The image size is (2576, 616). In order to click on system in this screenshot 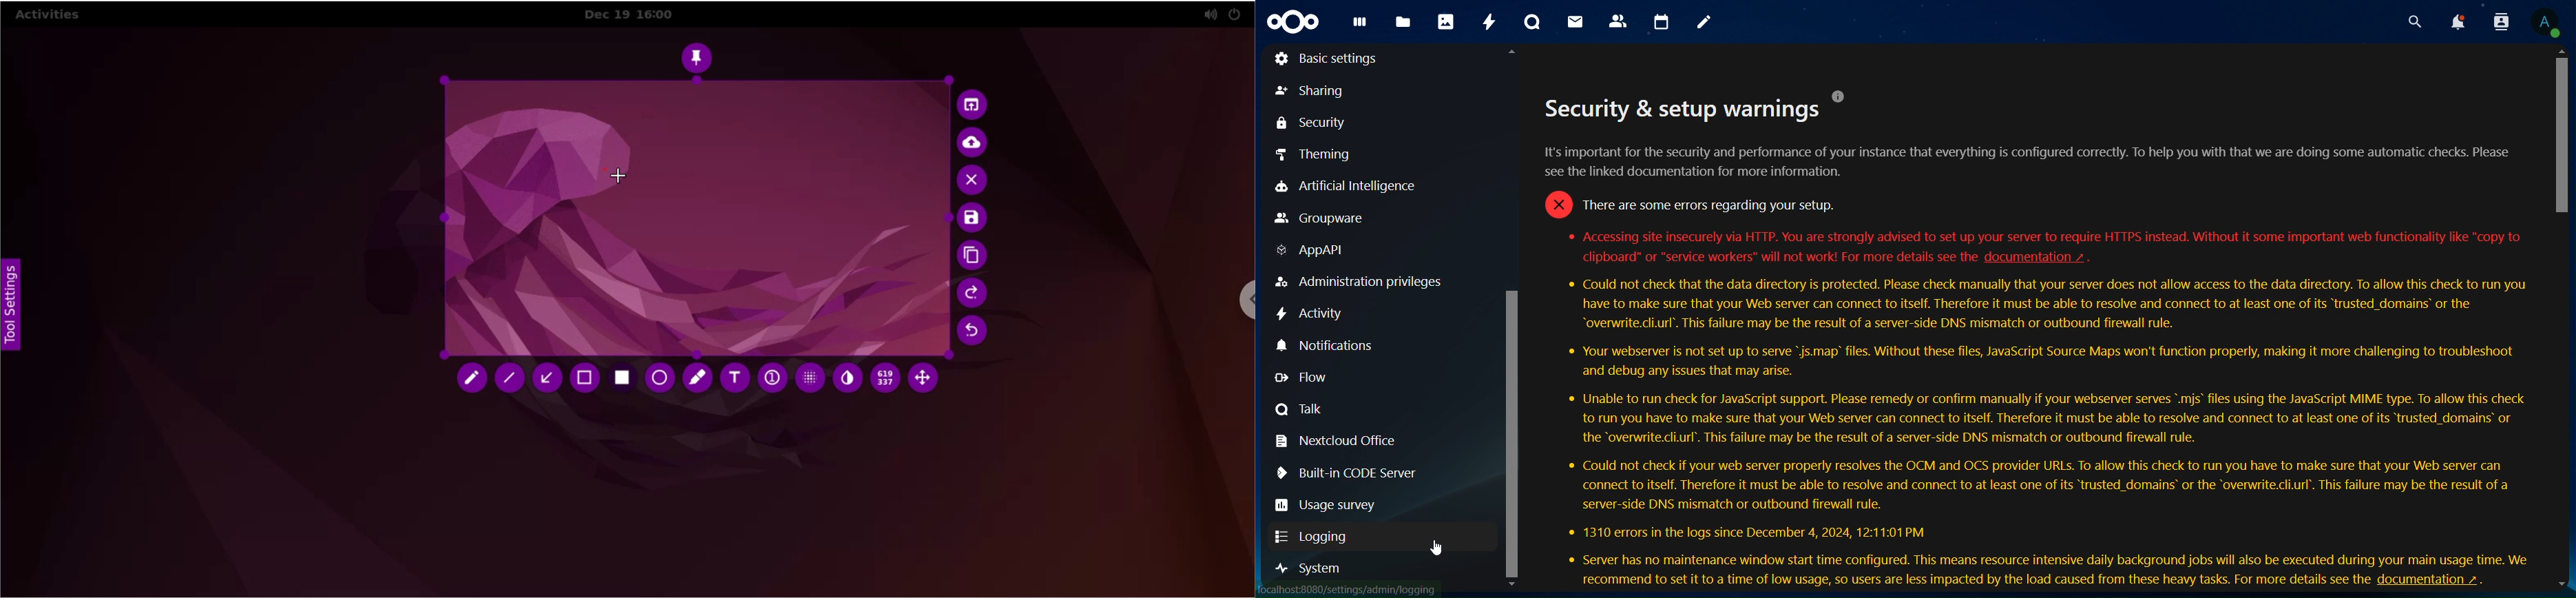, I will do `click(1310, 572)`.